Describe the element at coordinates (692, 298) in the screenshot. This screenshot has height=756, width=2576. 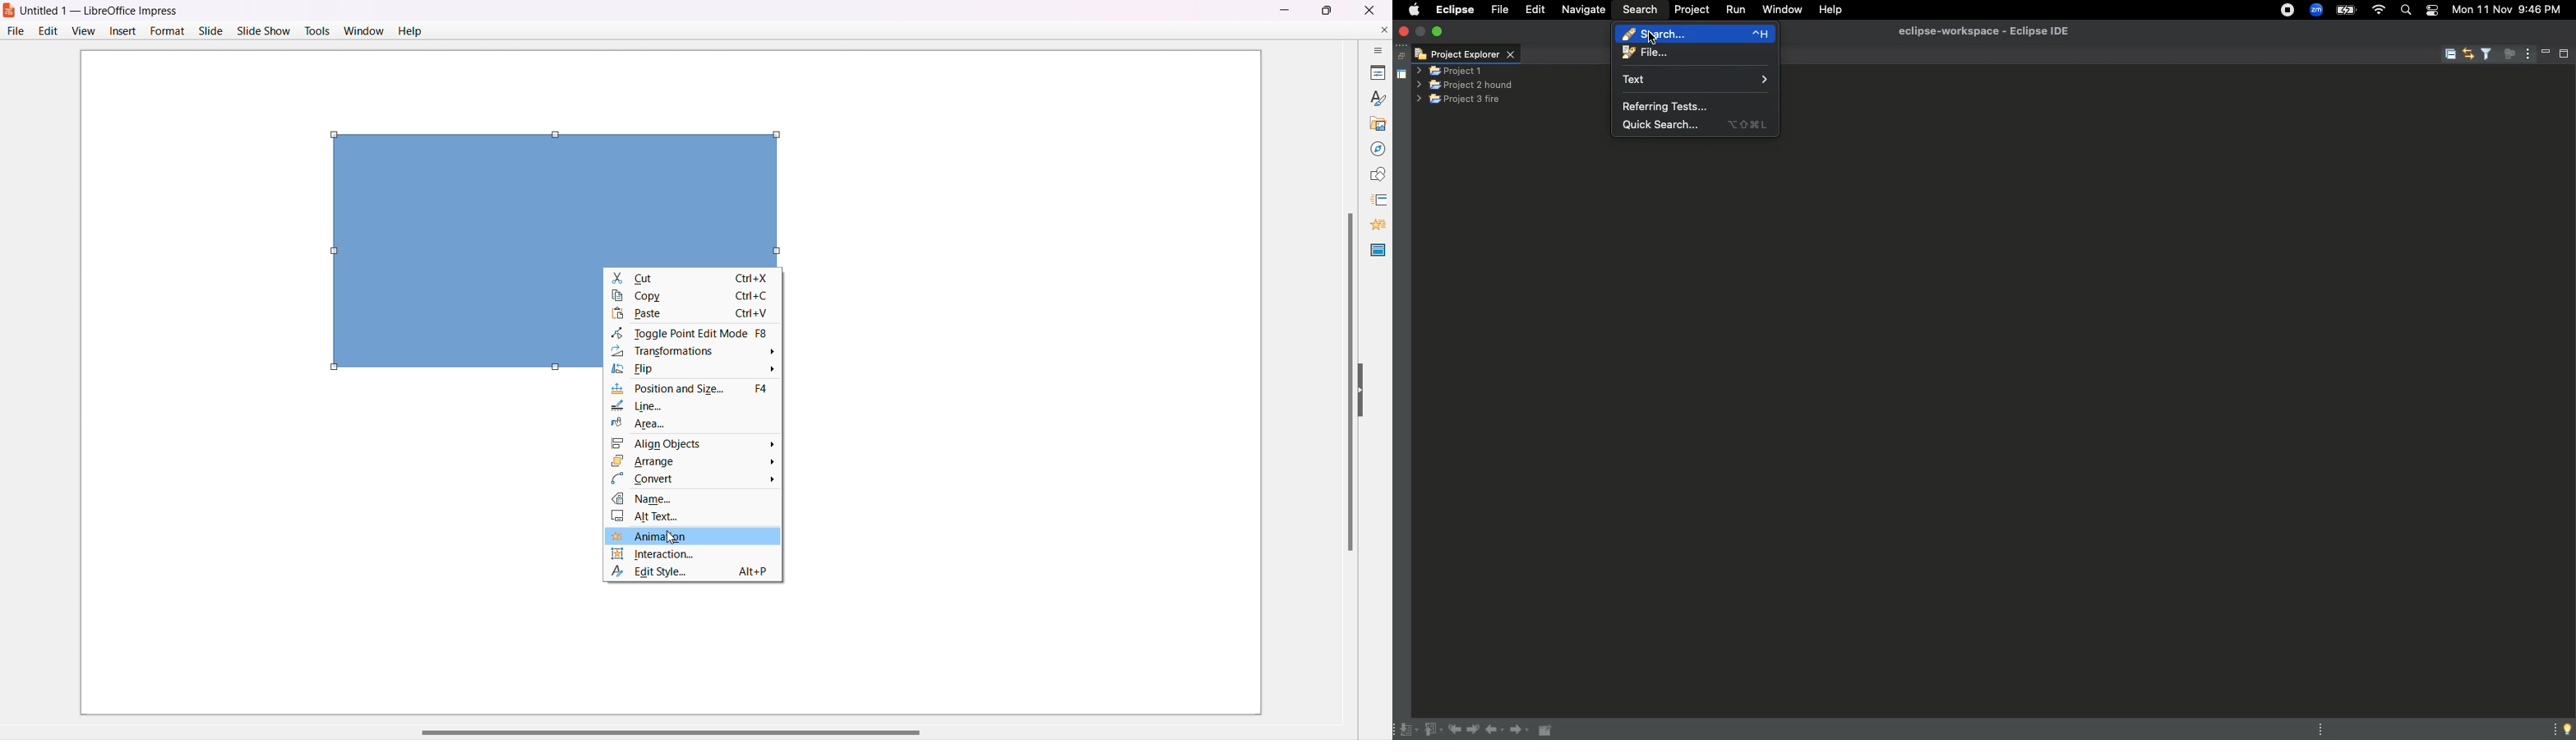
I see `Copy` at that location.